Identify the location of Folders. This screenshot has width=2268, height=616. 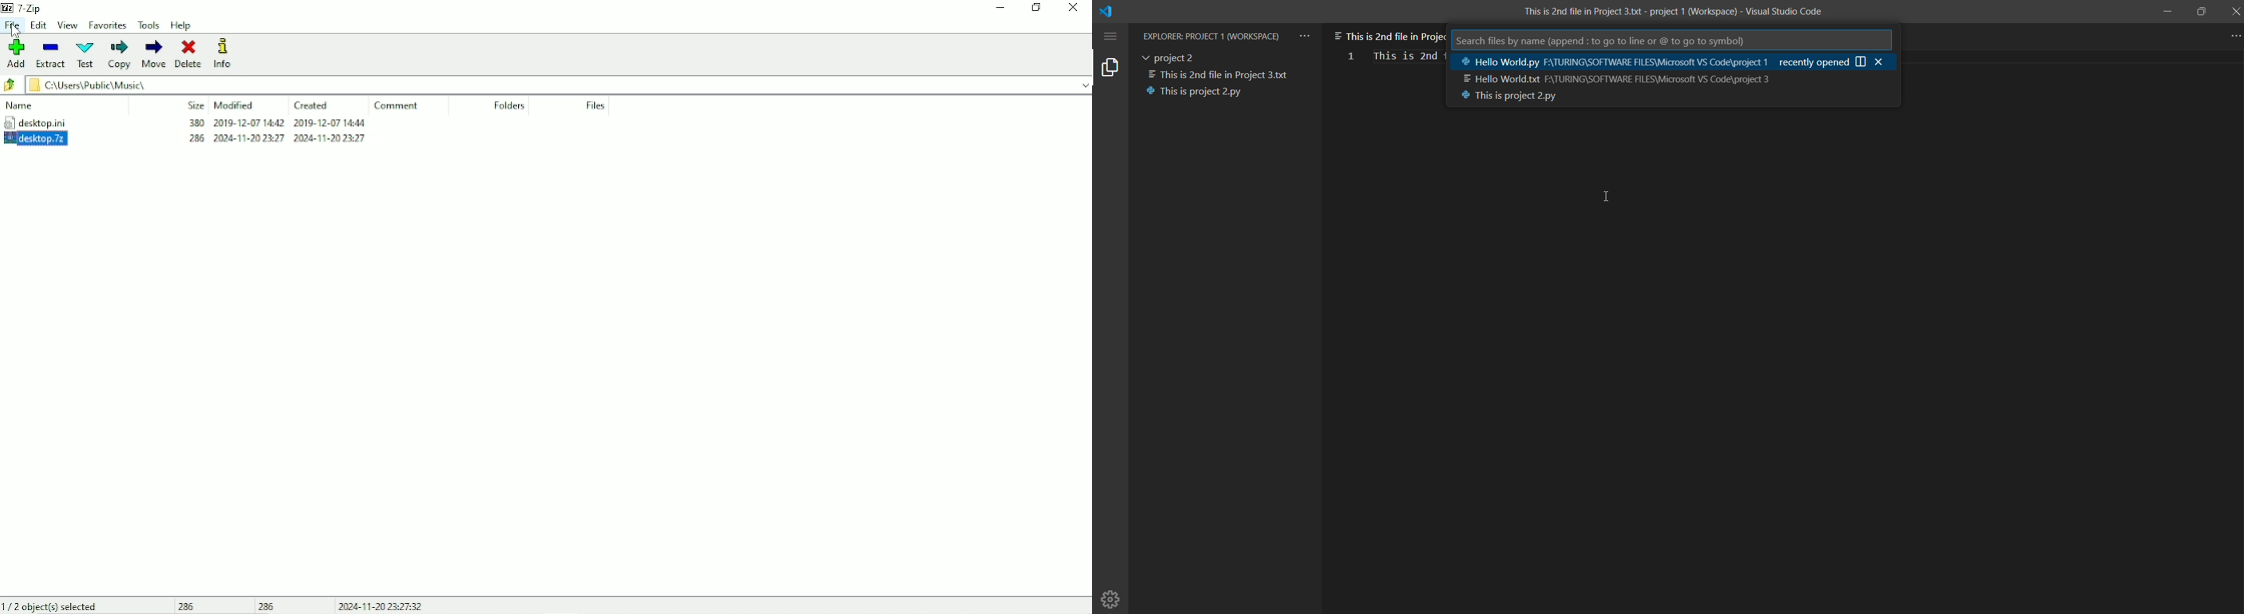
(511, 105).